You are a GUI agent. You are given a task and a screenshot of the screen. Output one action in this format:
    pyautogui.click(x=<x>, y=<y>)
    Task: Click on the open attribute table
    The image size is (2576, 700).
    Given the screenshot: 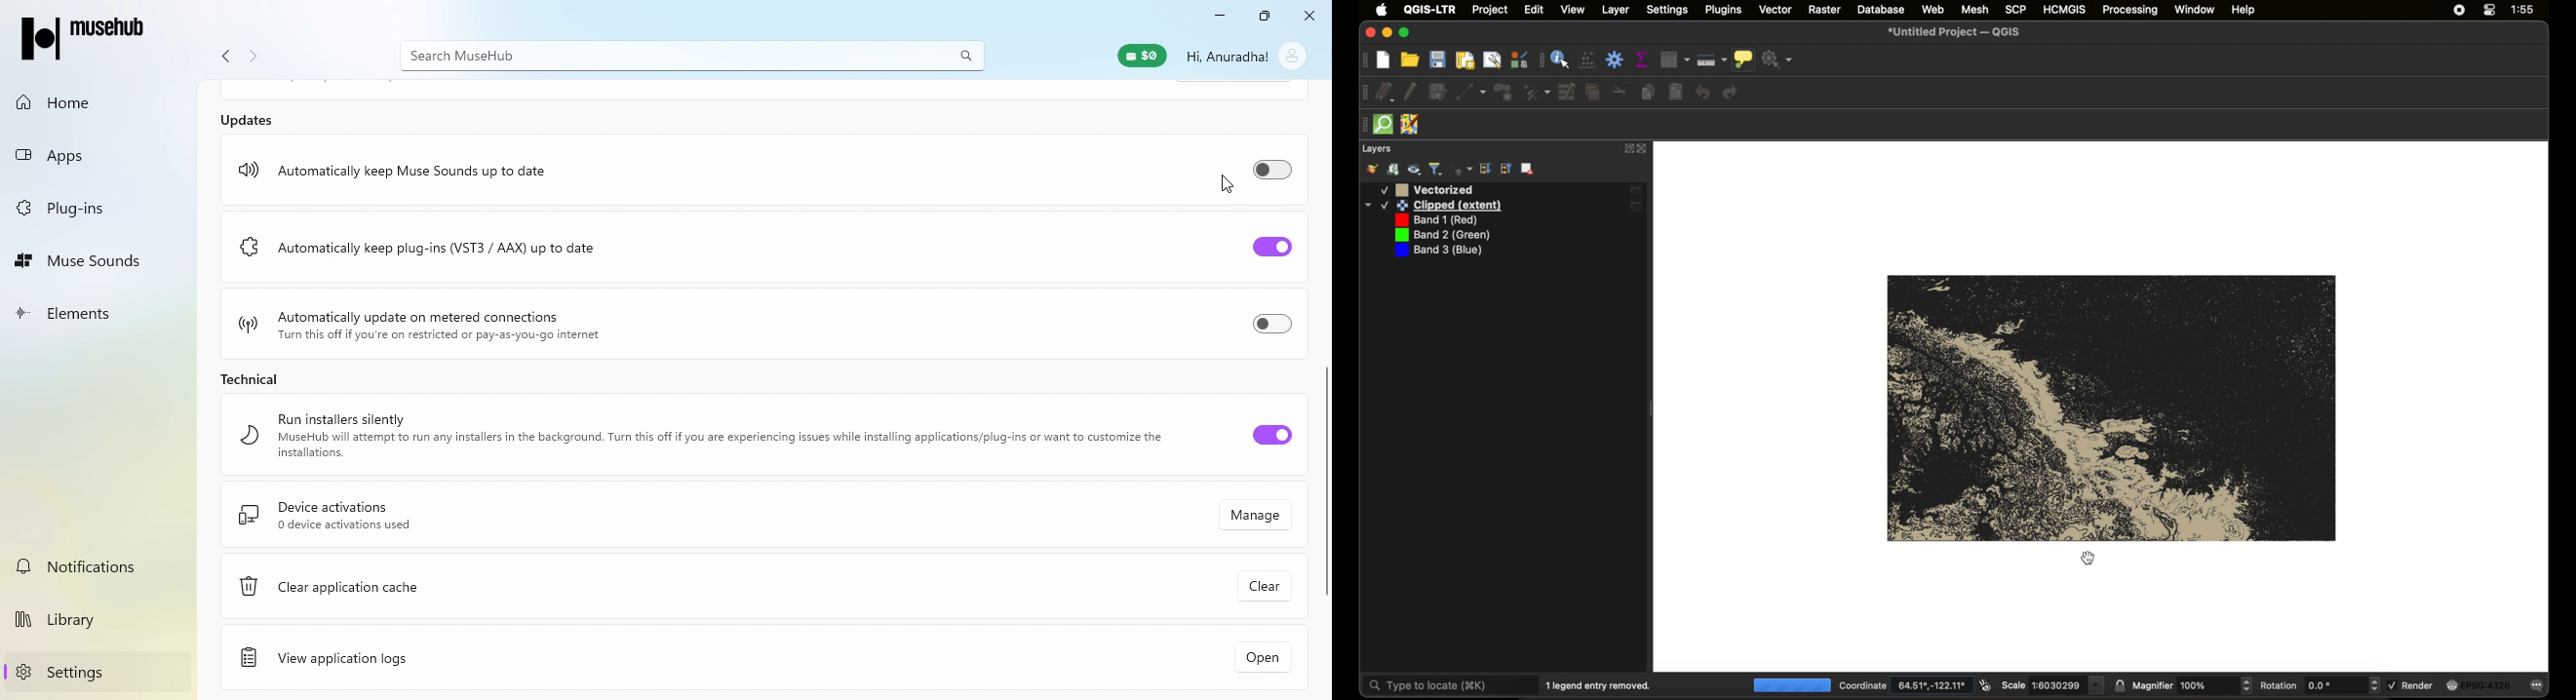 What is the action you would take?
    pyautogui.click(x=1675, y=60)
    